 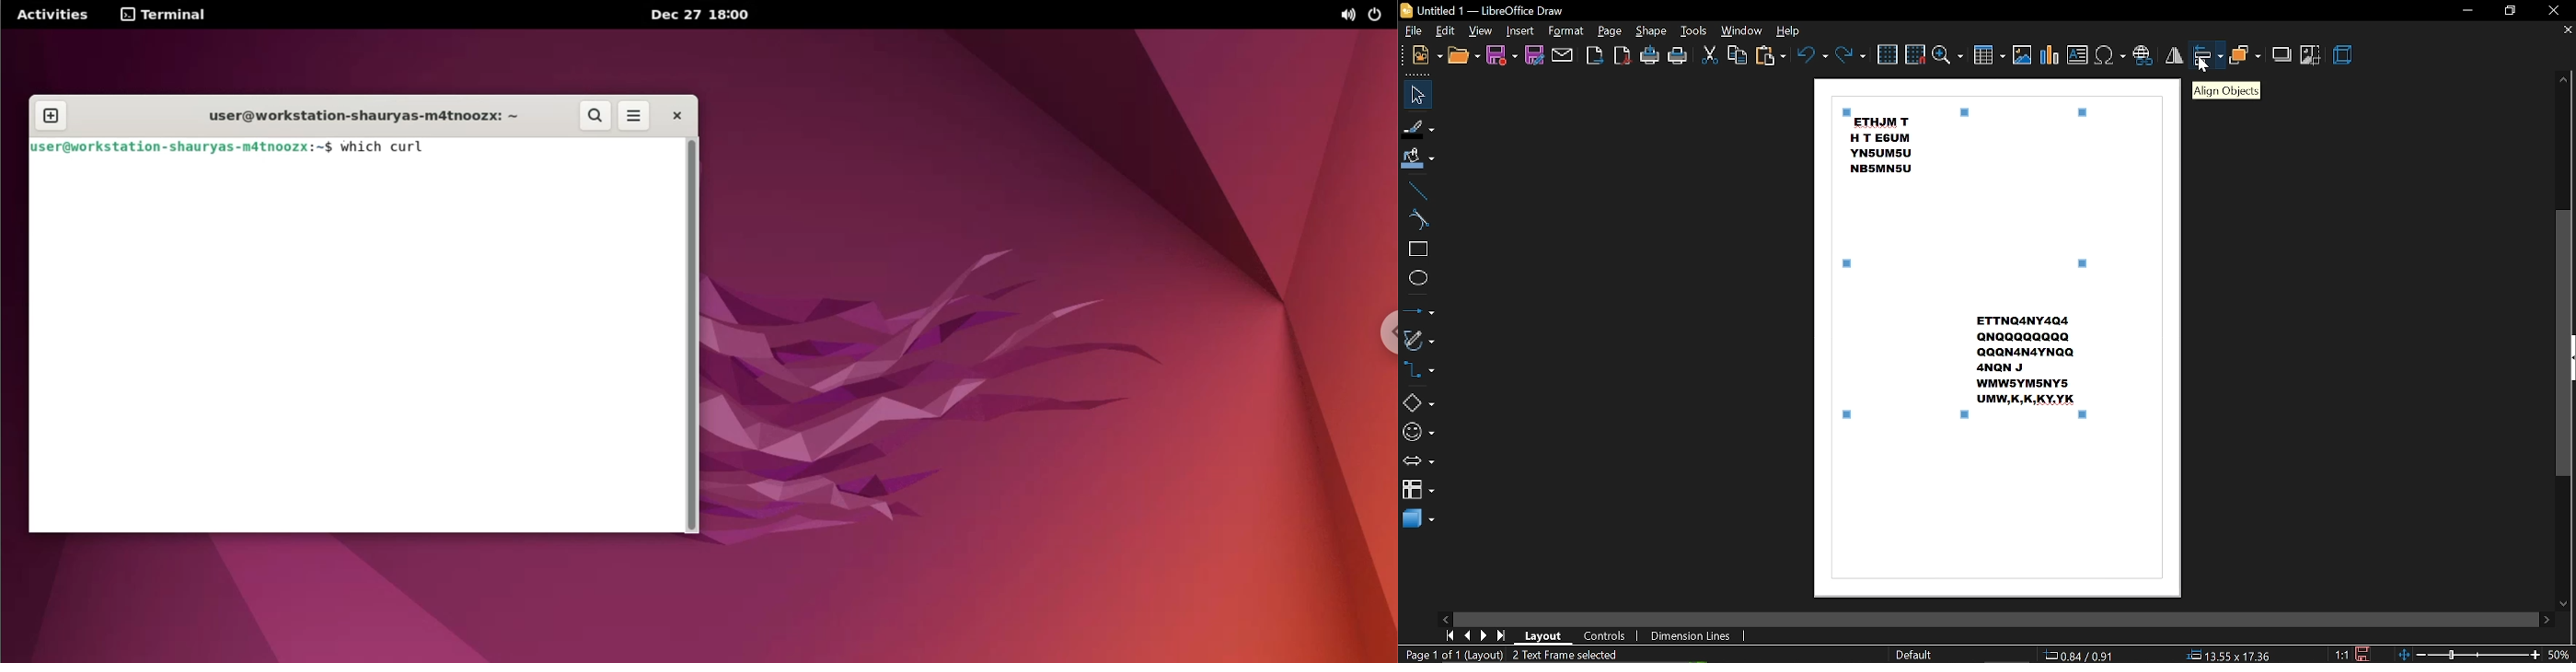 I want to click on insert hyperlink, so click(x=2143, y=53).